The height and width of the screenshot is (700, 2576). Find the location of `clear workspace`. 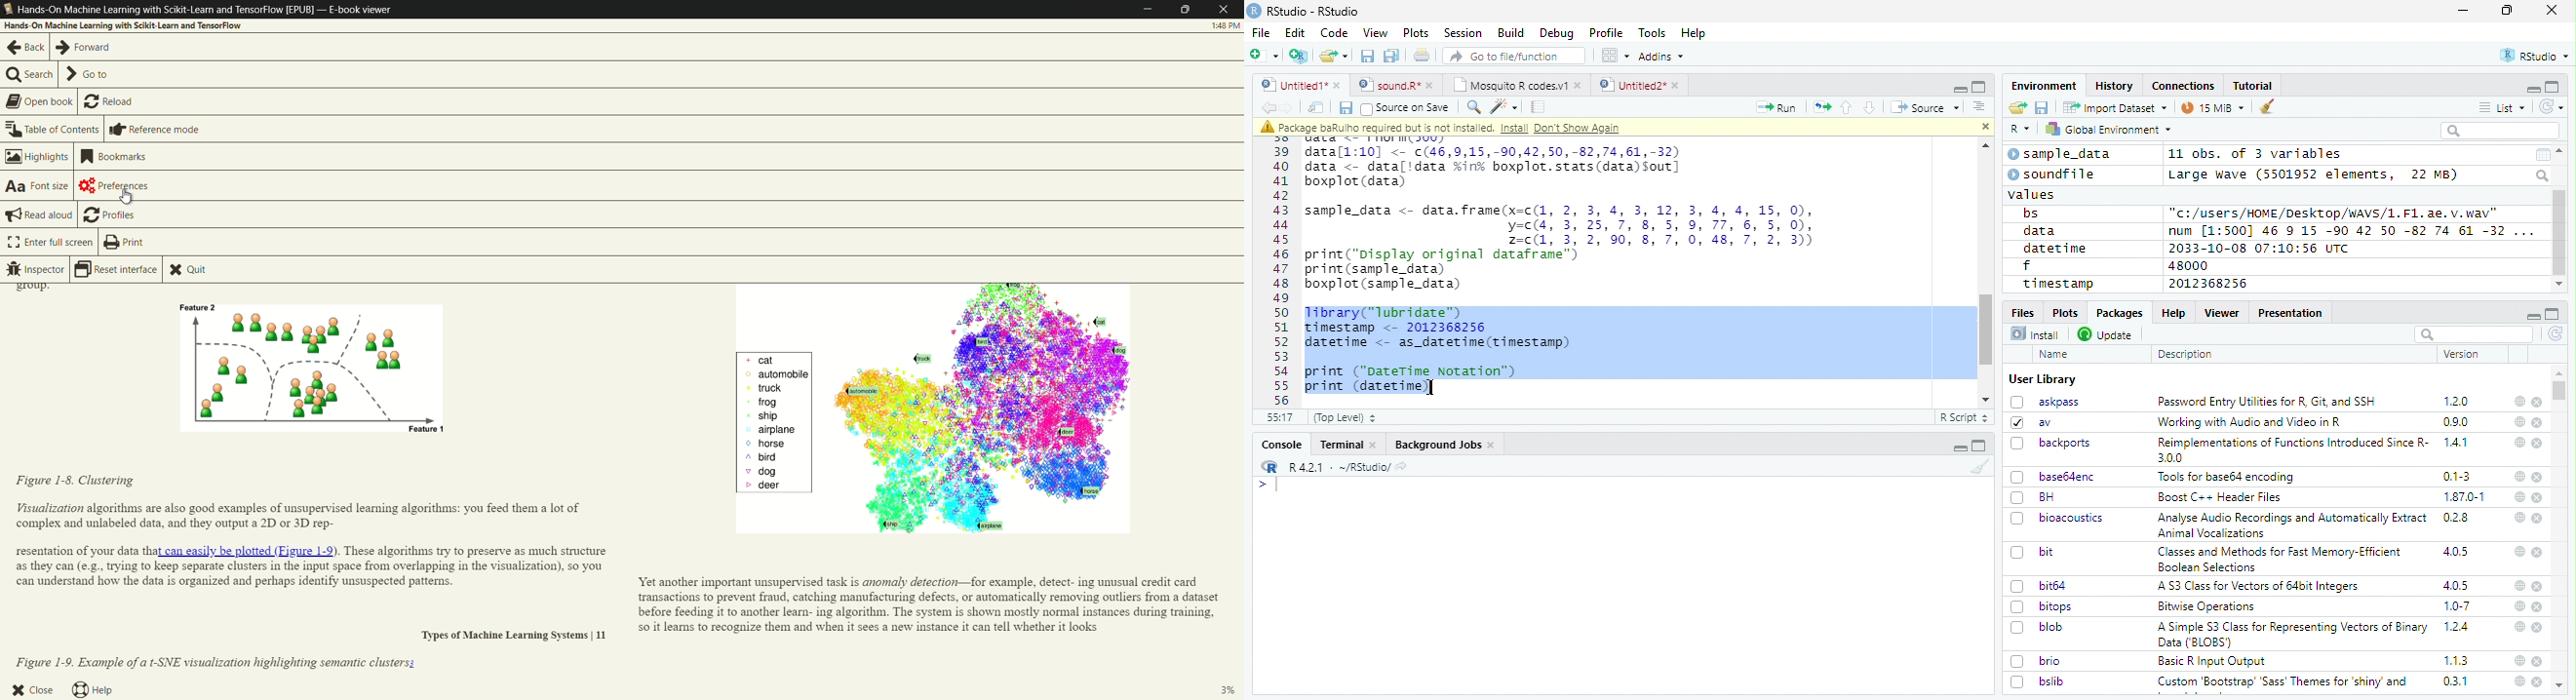

clear workspace is located at coordinates (1976, 466).